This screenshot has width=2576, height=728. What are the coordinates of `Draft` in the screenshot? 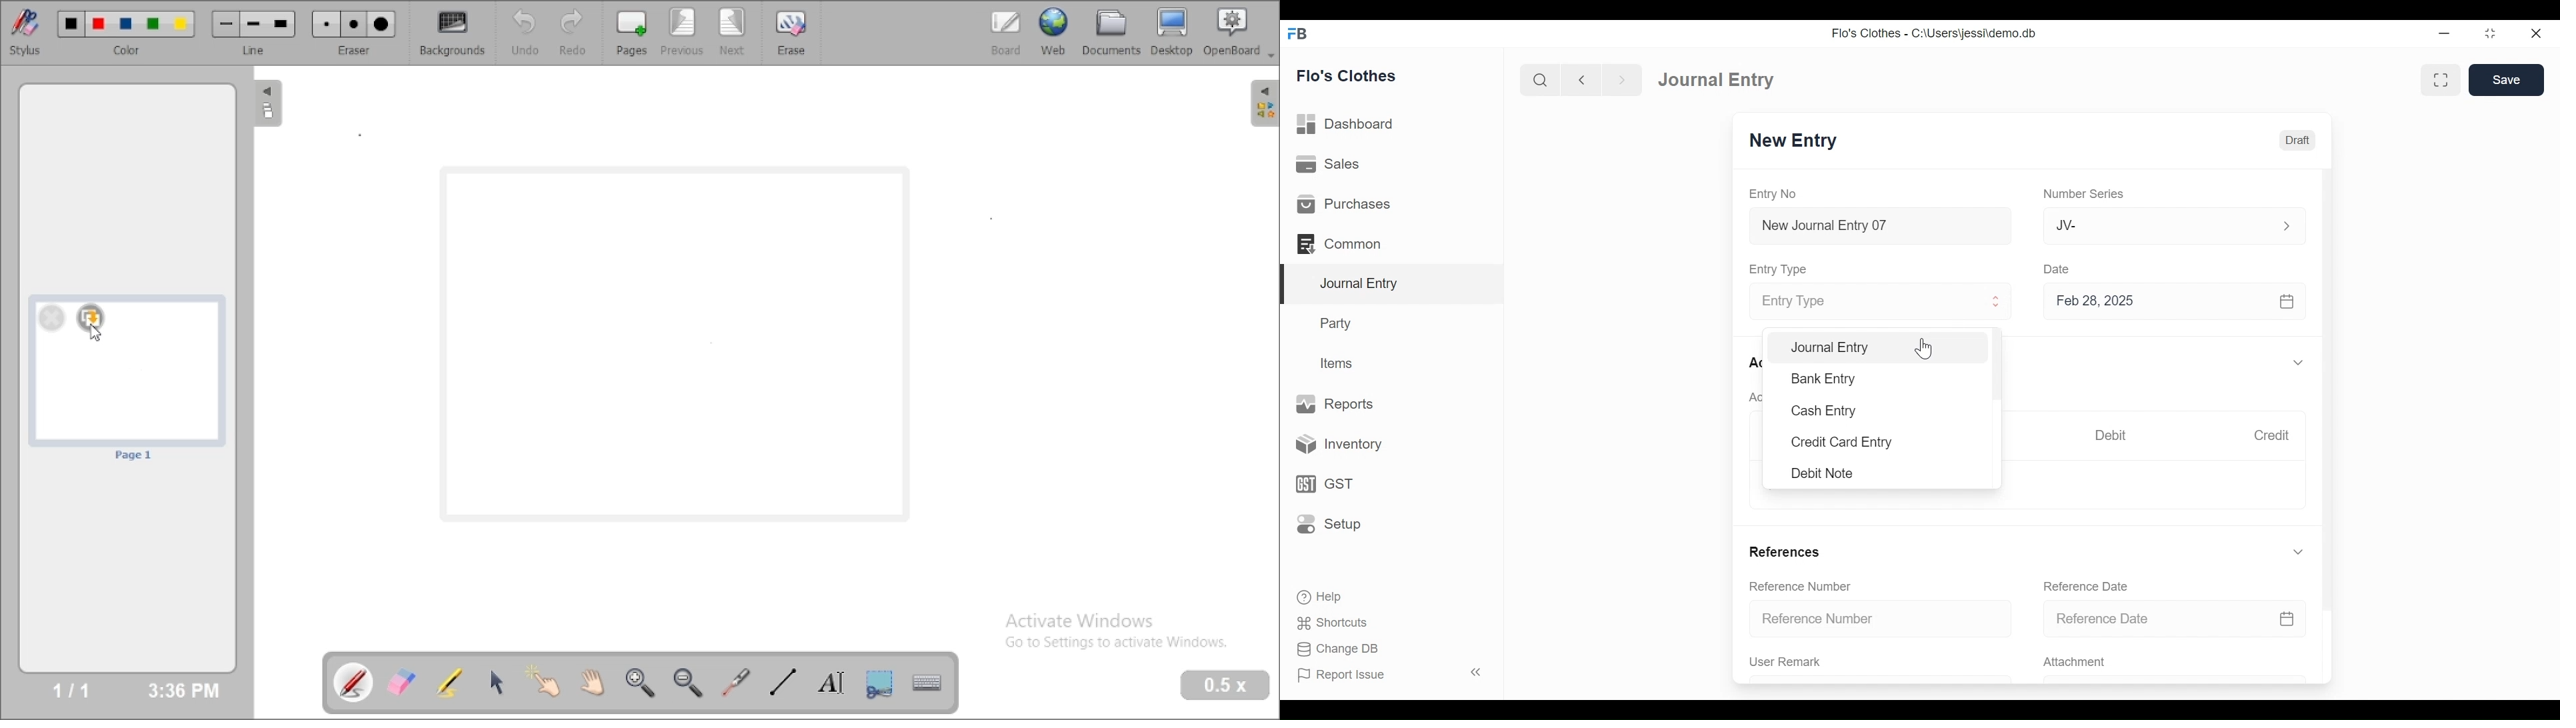 It's located at (2295, 141).